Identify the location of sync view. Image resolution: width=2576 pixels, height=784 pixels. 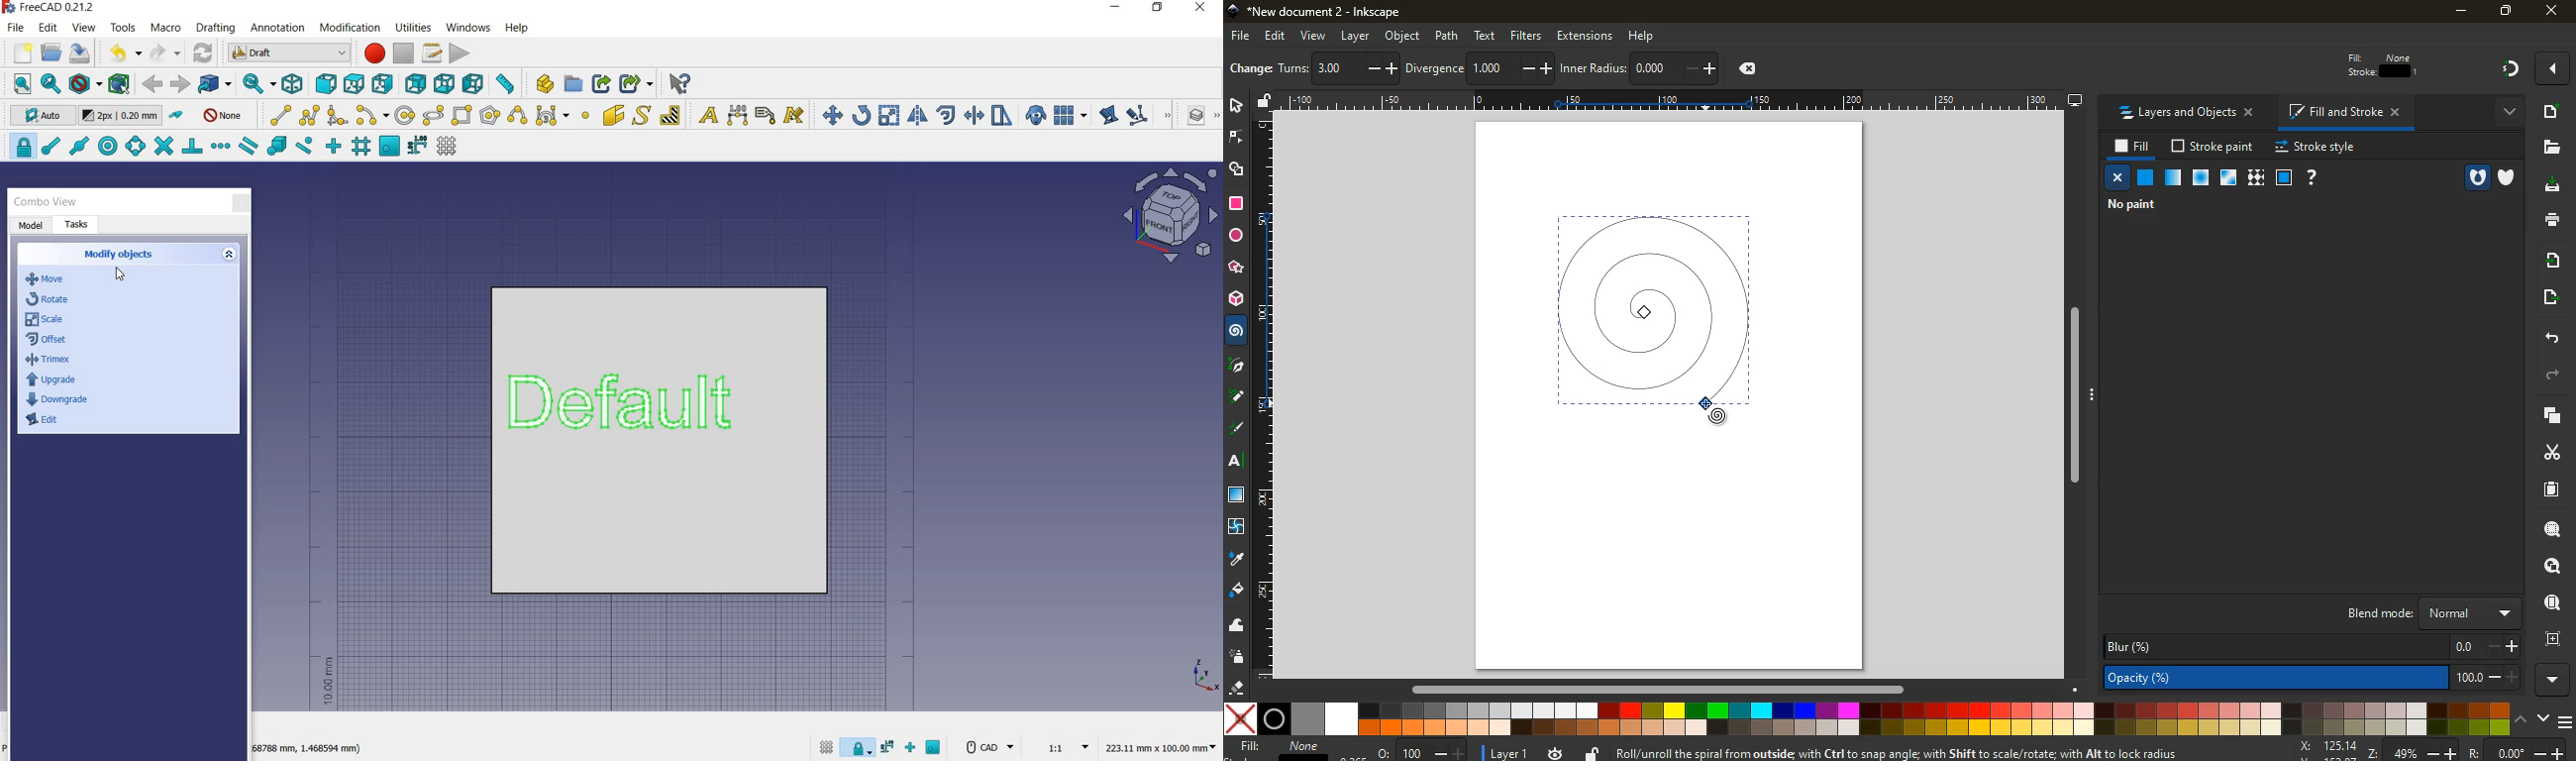
(256, 85).